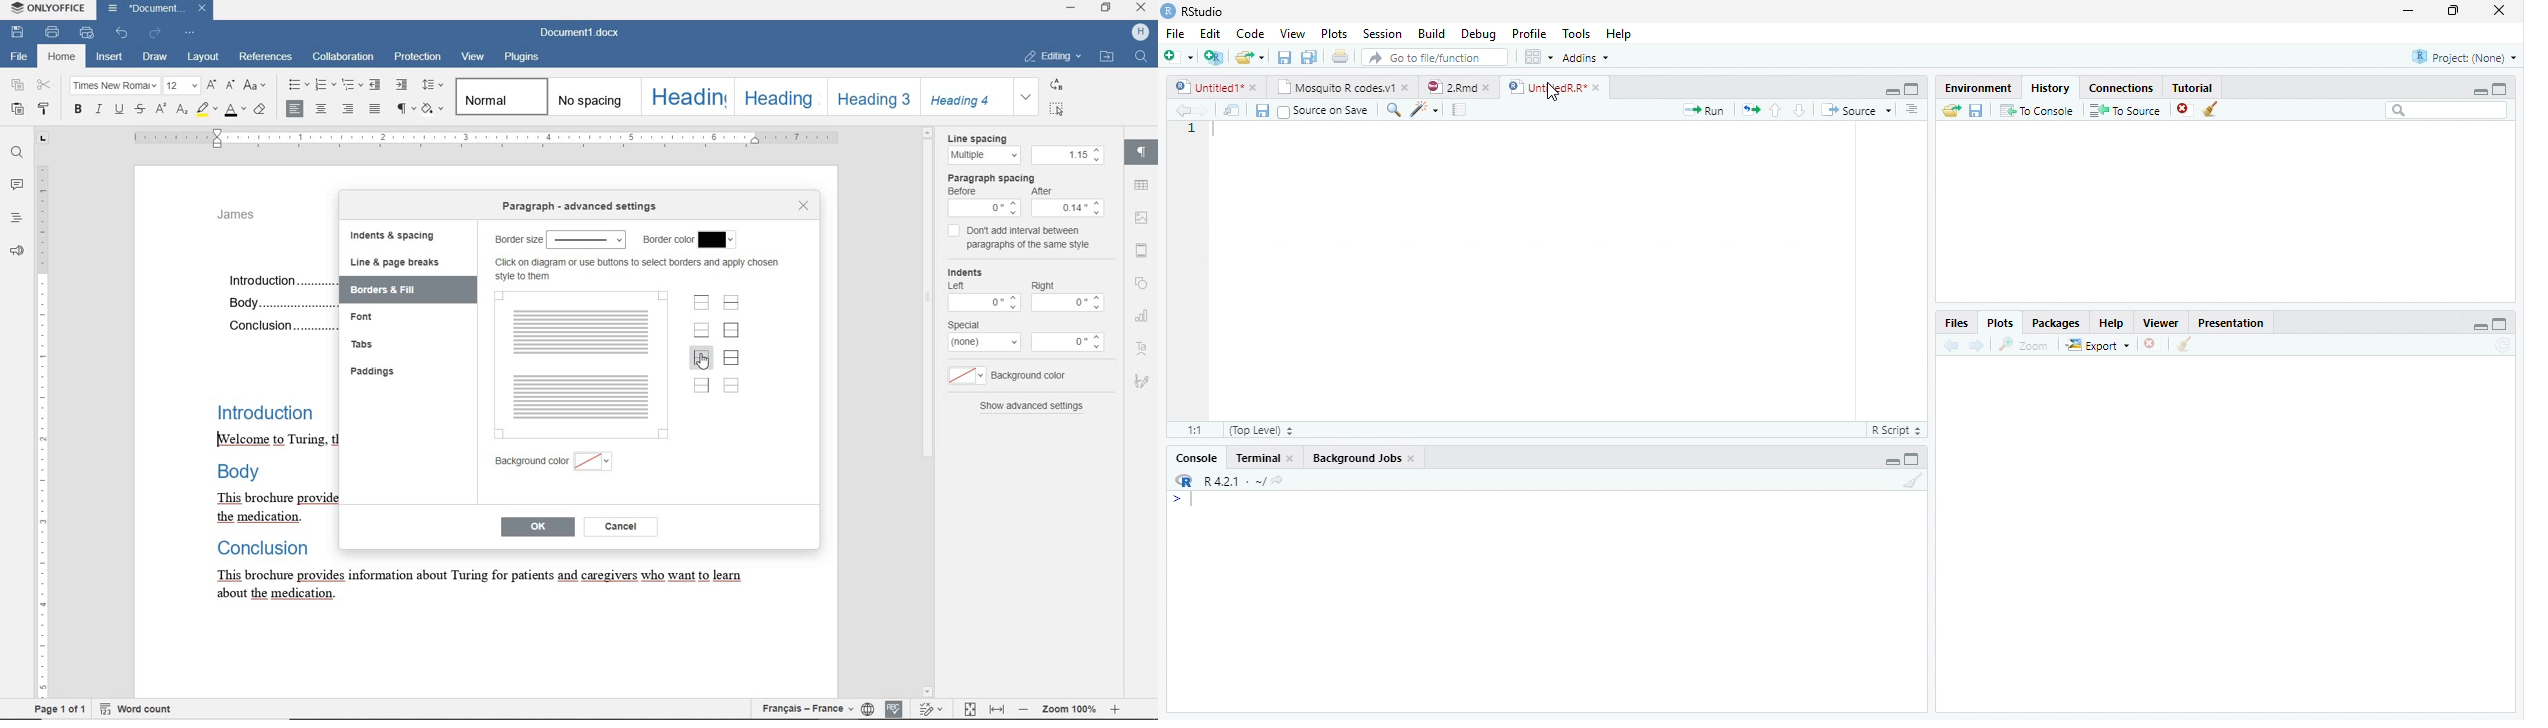 This screenshot has height=728, width=2548. I want to click on cut, so click(45, 86).